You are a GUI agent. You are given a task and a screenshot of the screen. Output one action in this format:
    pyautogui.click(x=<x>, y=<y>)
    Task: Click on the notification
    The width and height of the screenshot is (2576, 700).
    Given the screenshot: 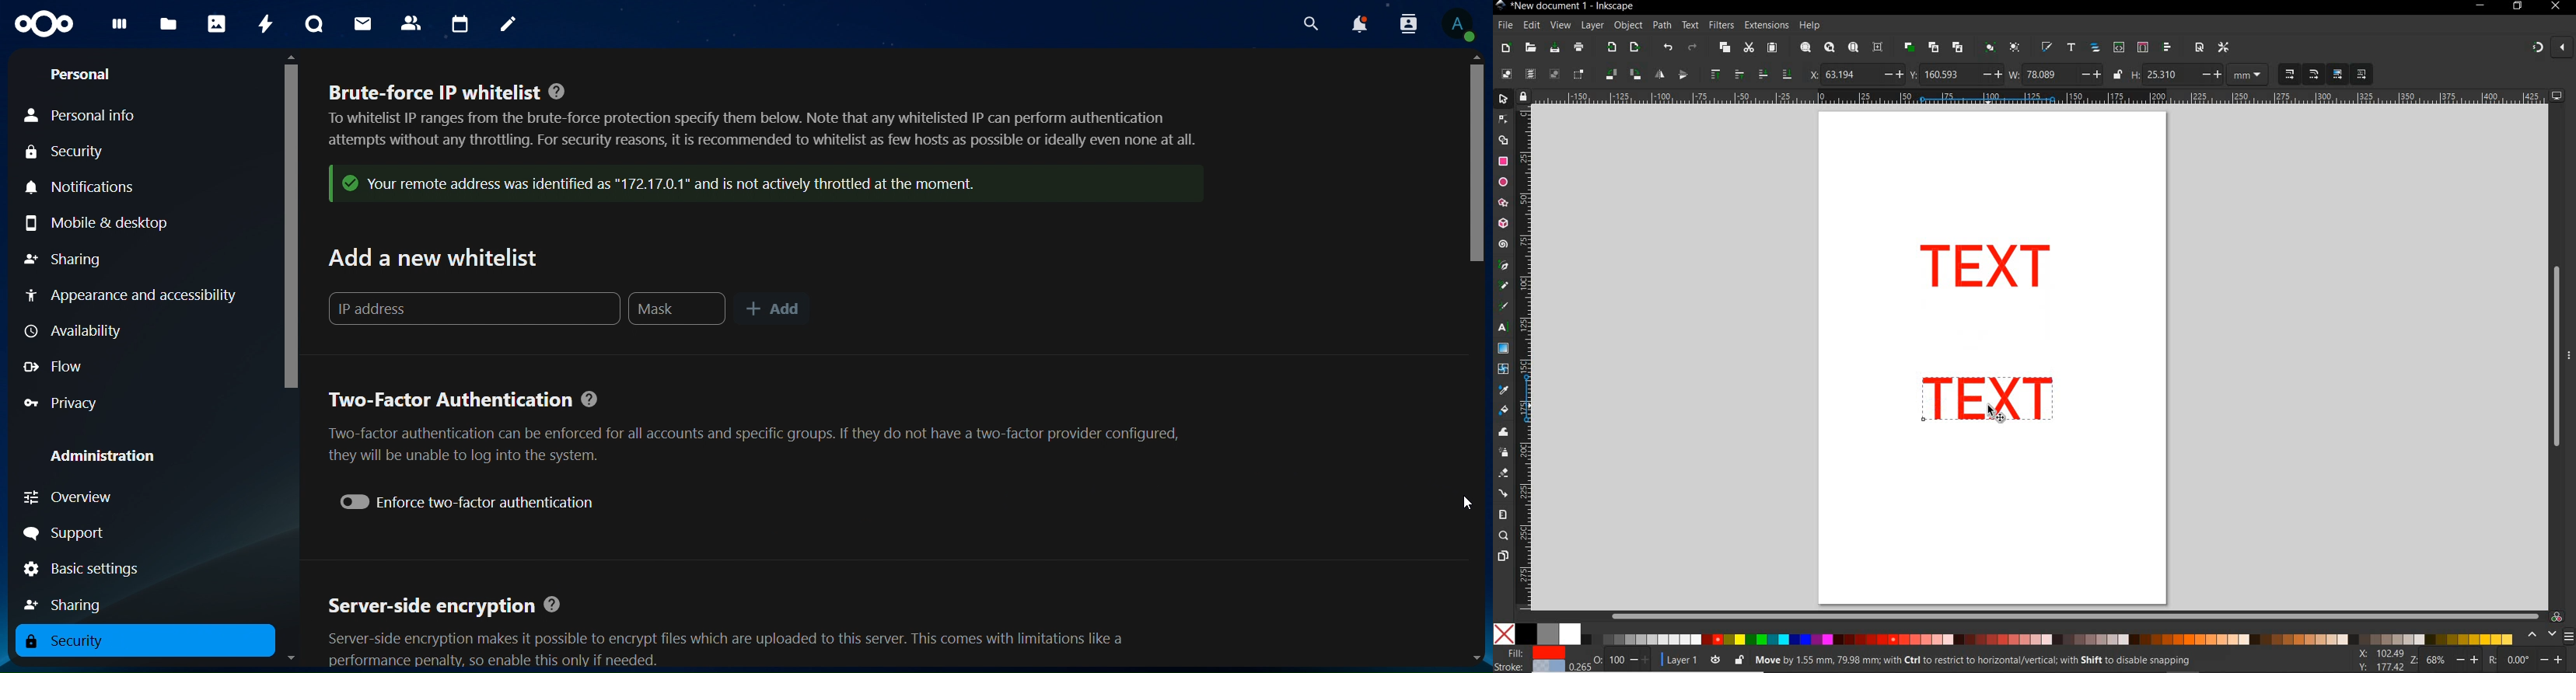 What is the action you would take?
    pyautogui.click(x=1405, y=23)
    